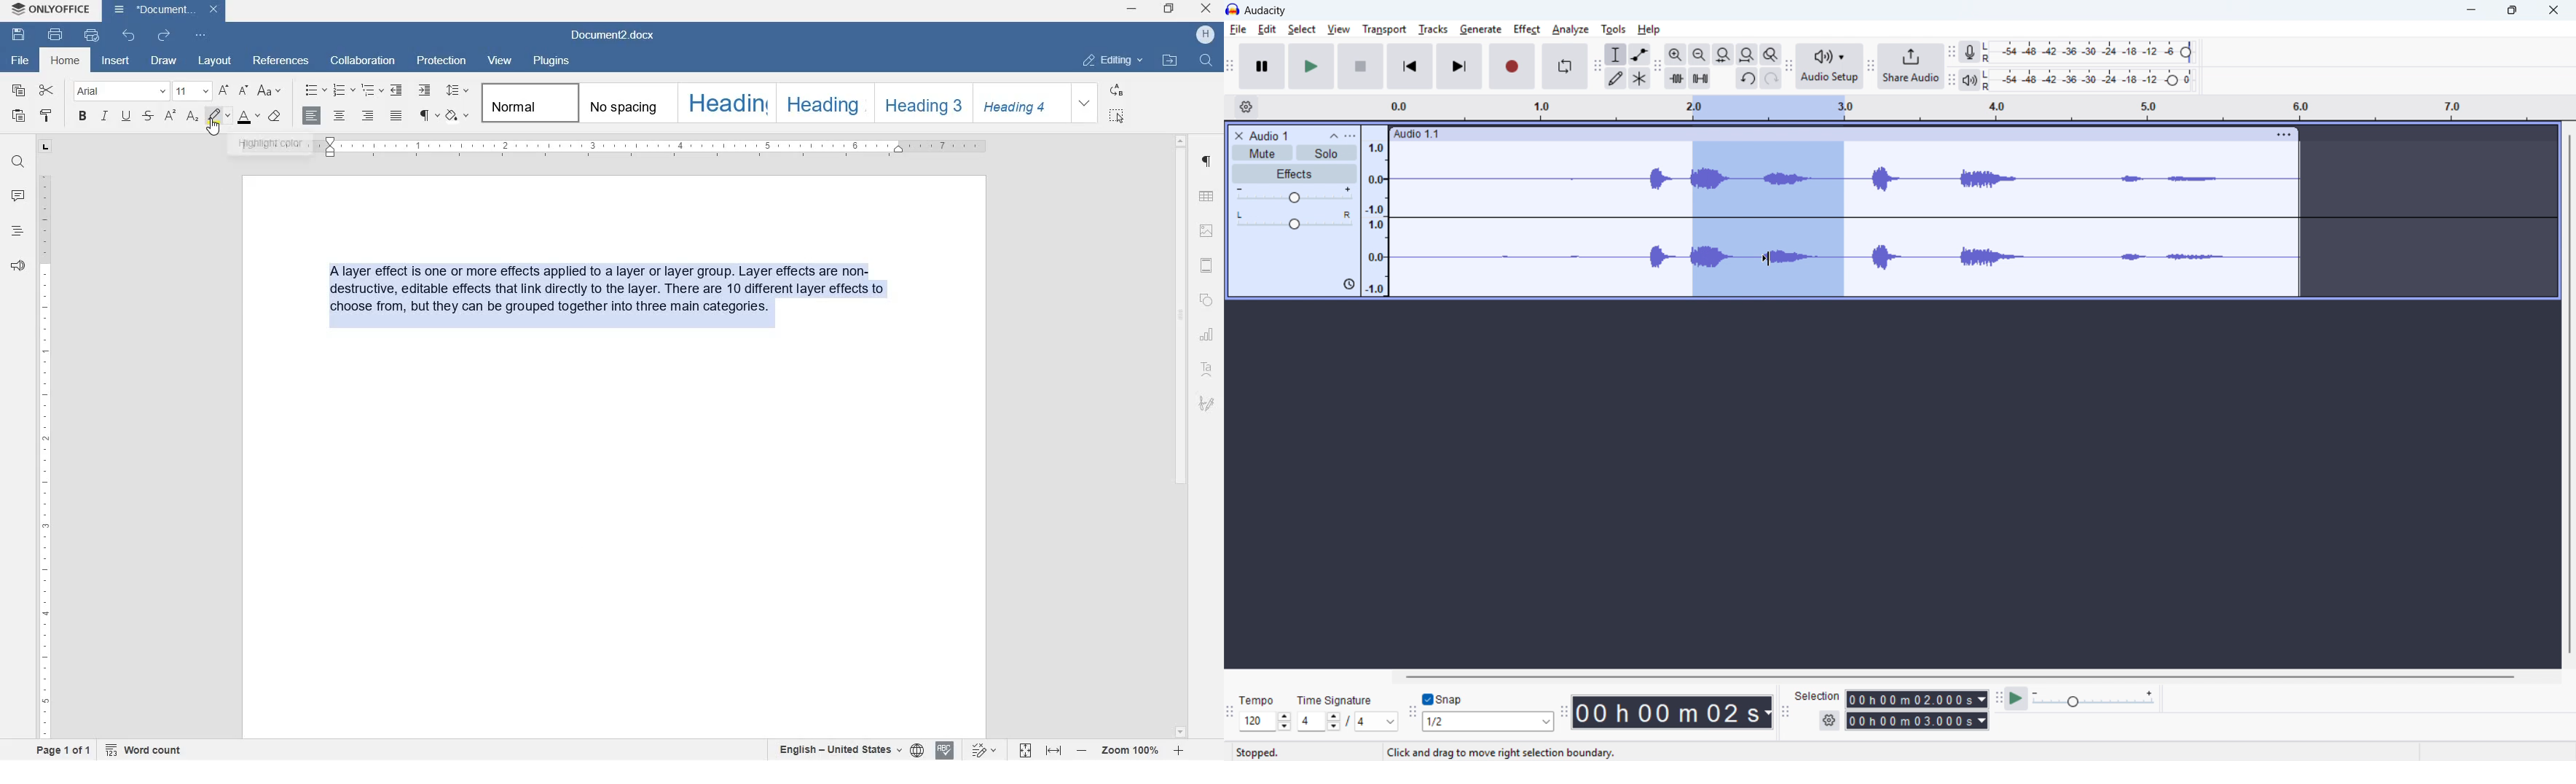  I want to click on COPY, so click(18, 91).